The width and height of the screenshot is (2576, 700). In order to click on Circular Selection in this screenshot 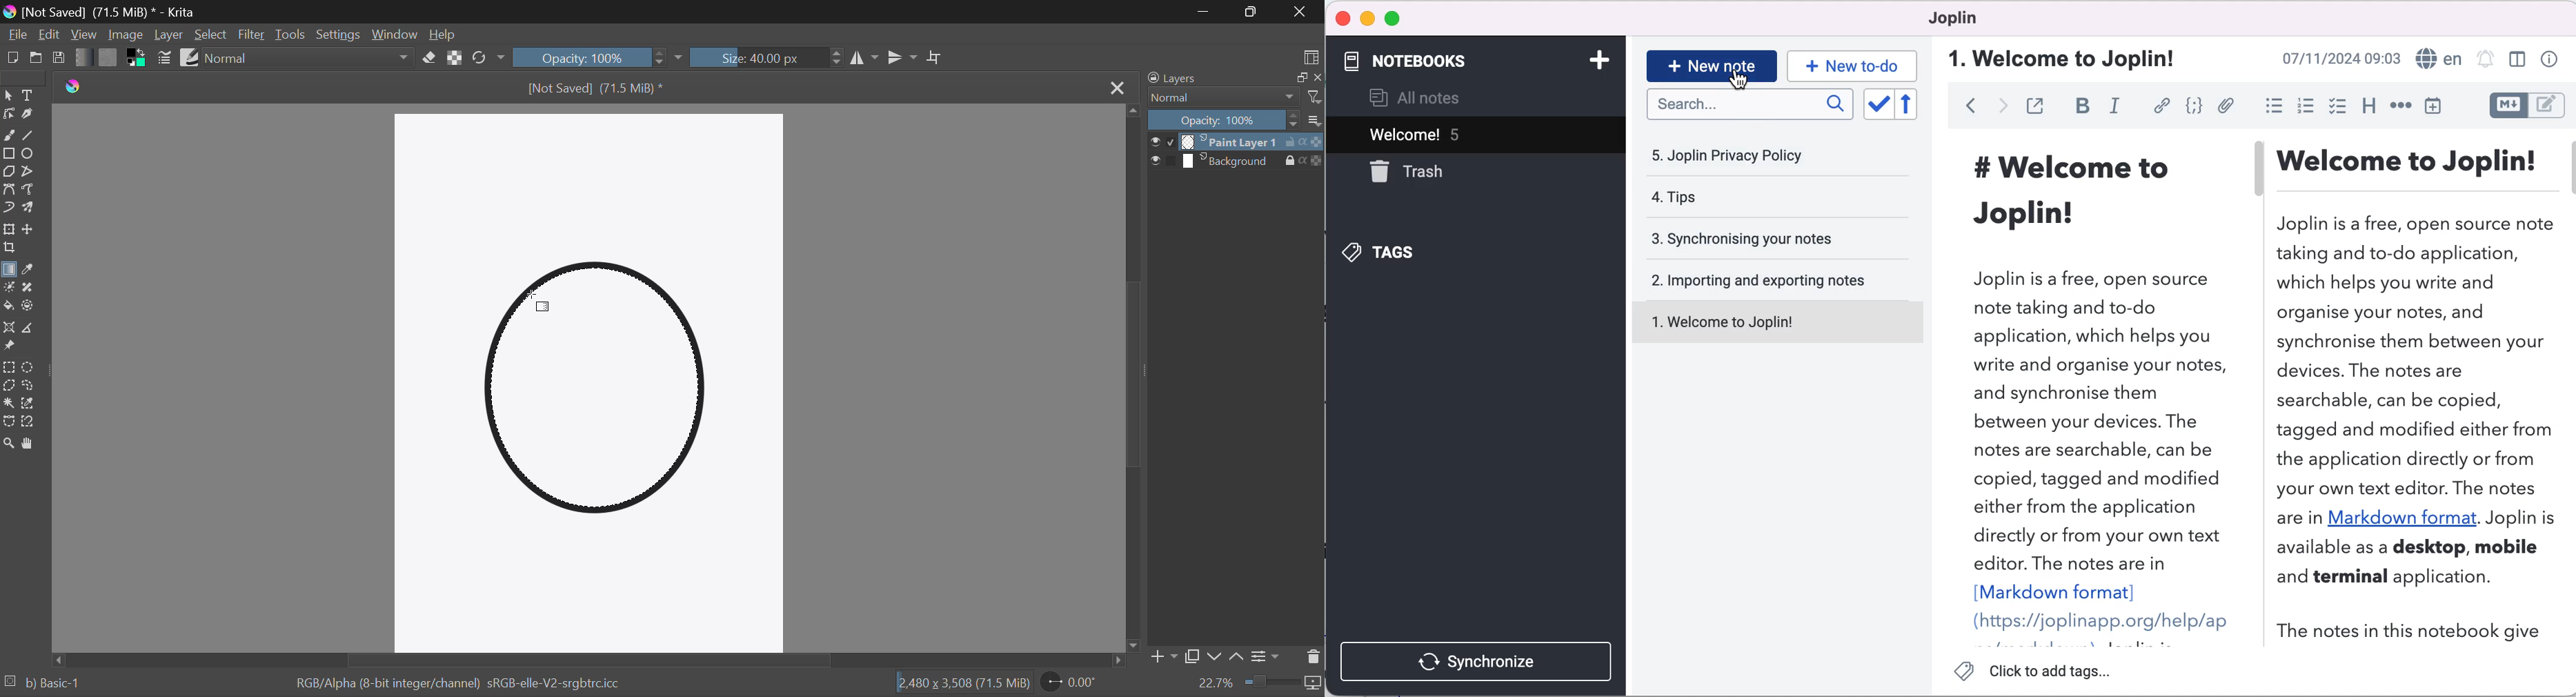, I will do `click(31, 366)`.